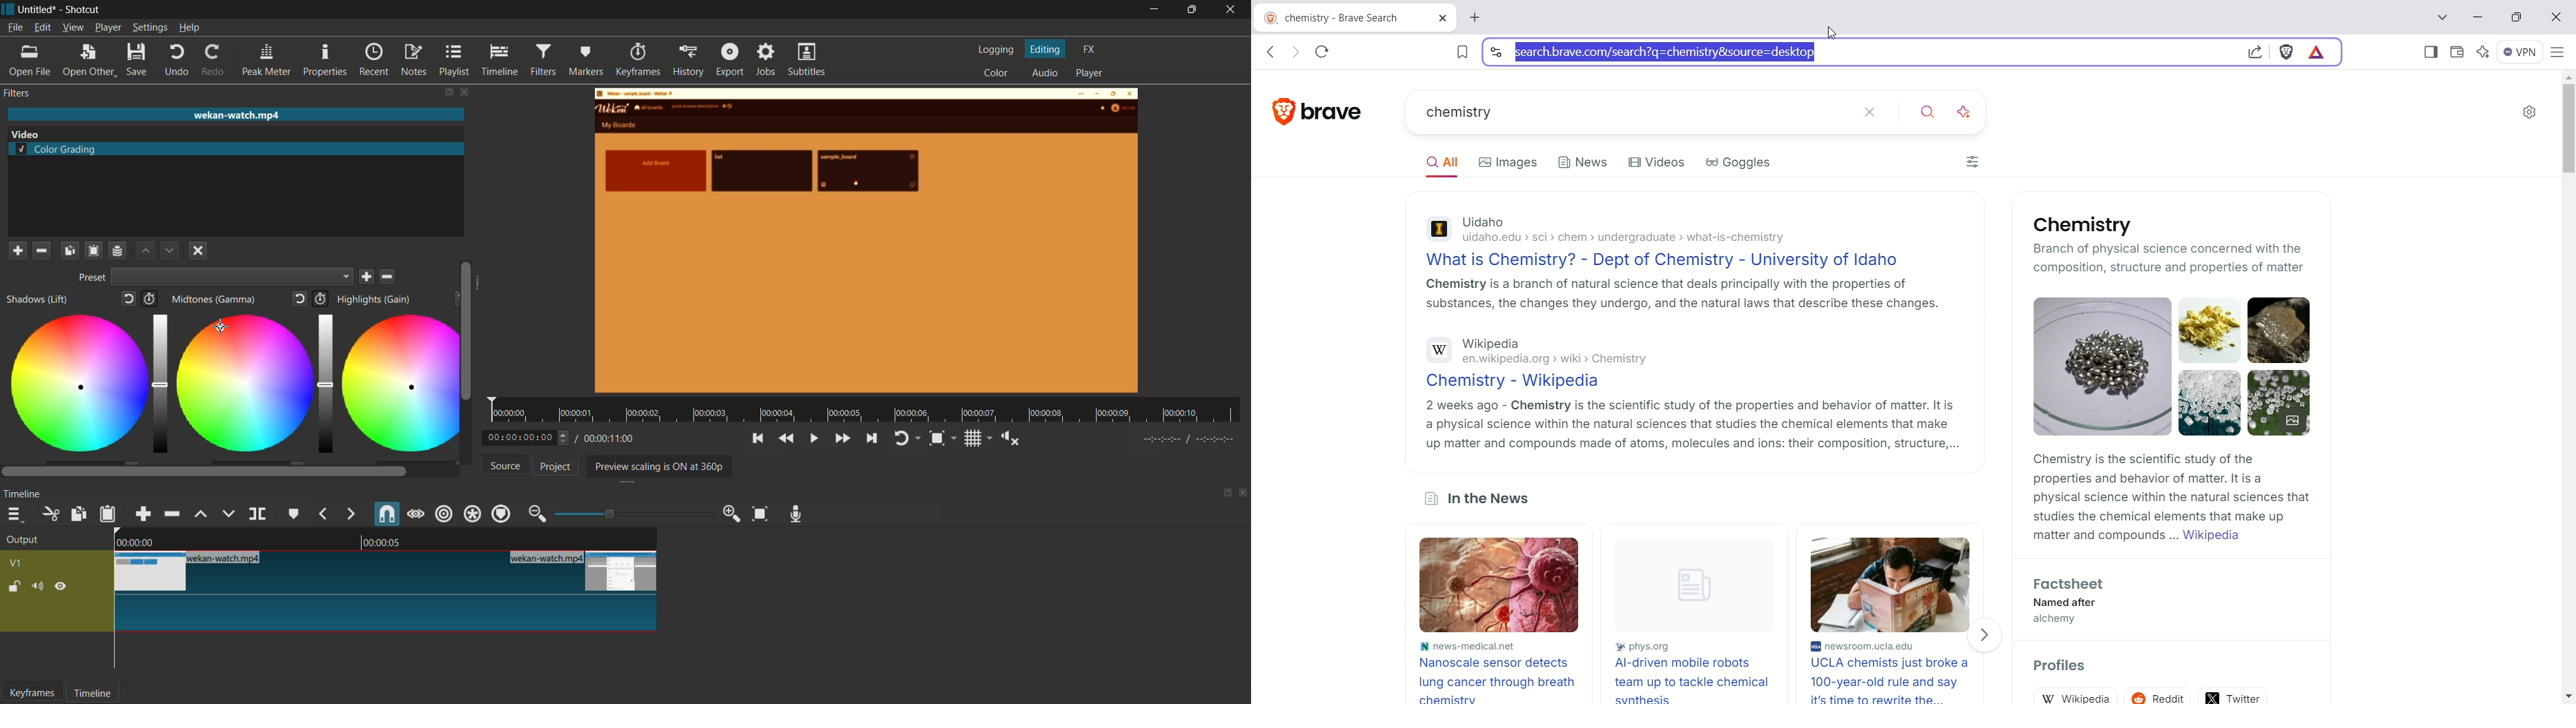  What do you see at coordinates (2288, 53) in the screenshot?
I see `Brave schields` at bounding box center [2288, 53].